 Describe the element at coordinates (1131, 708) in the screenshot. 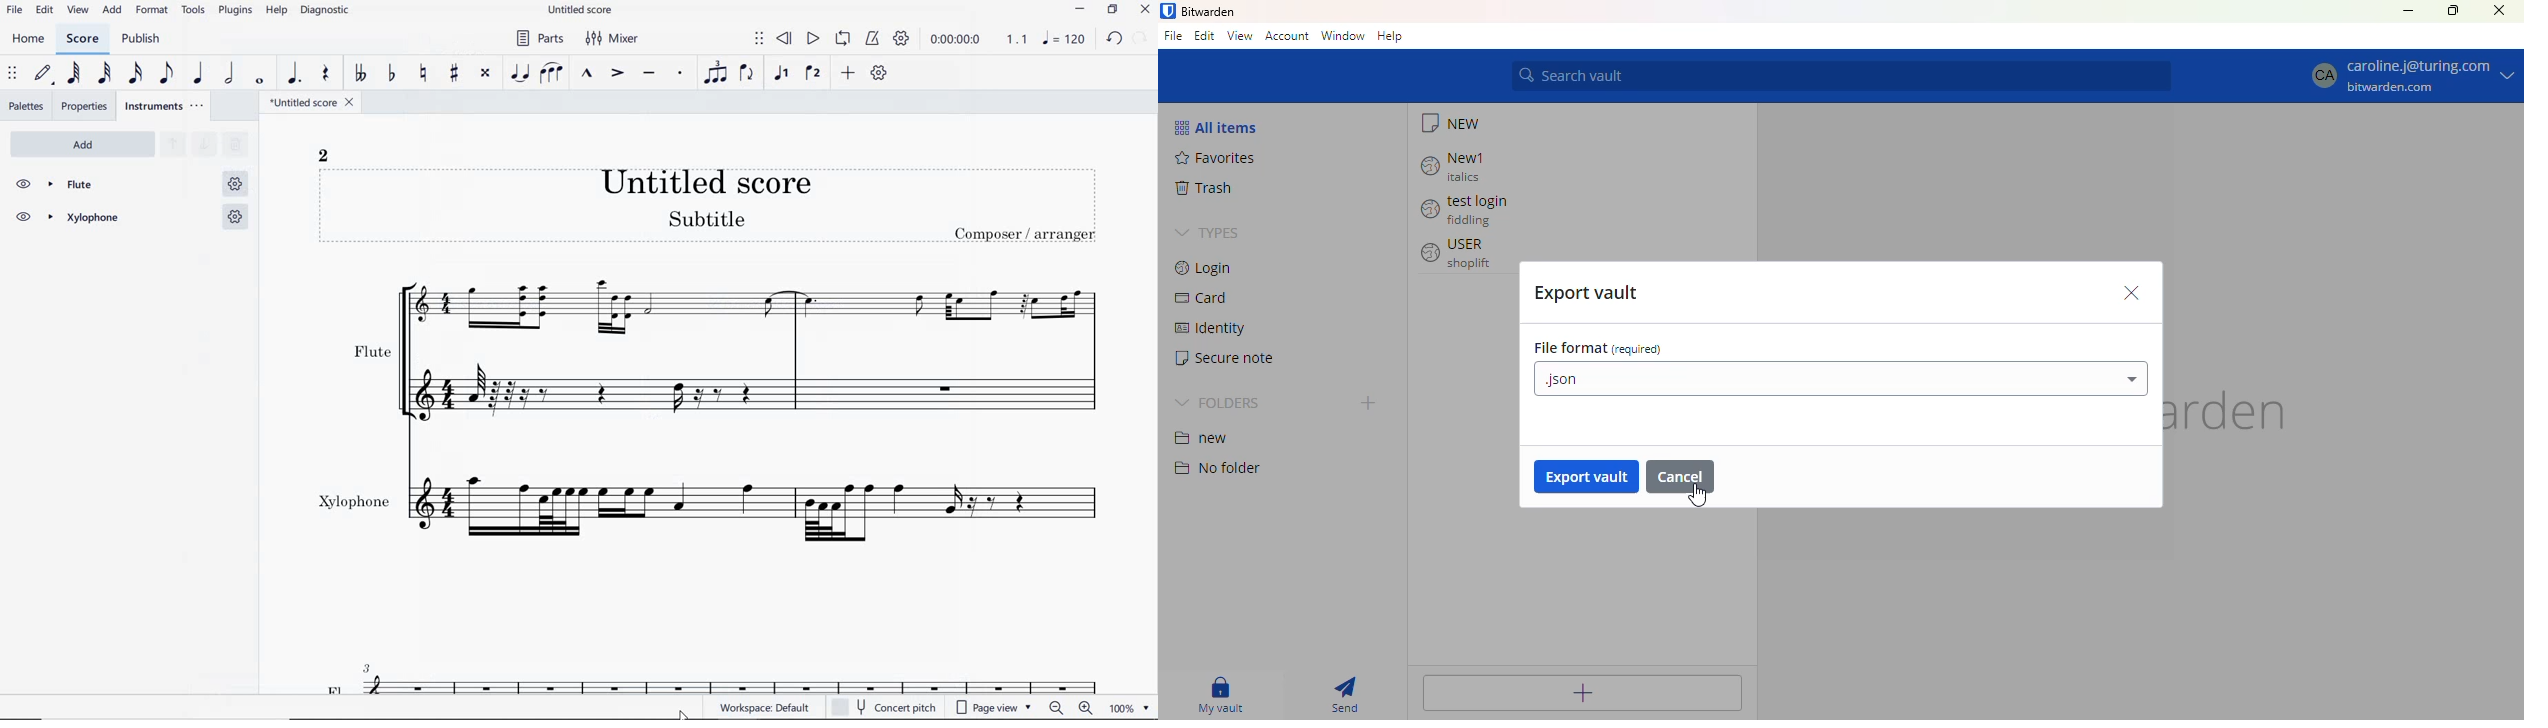

I see `ZOOM FACTOR` at that location.